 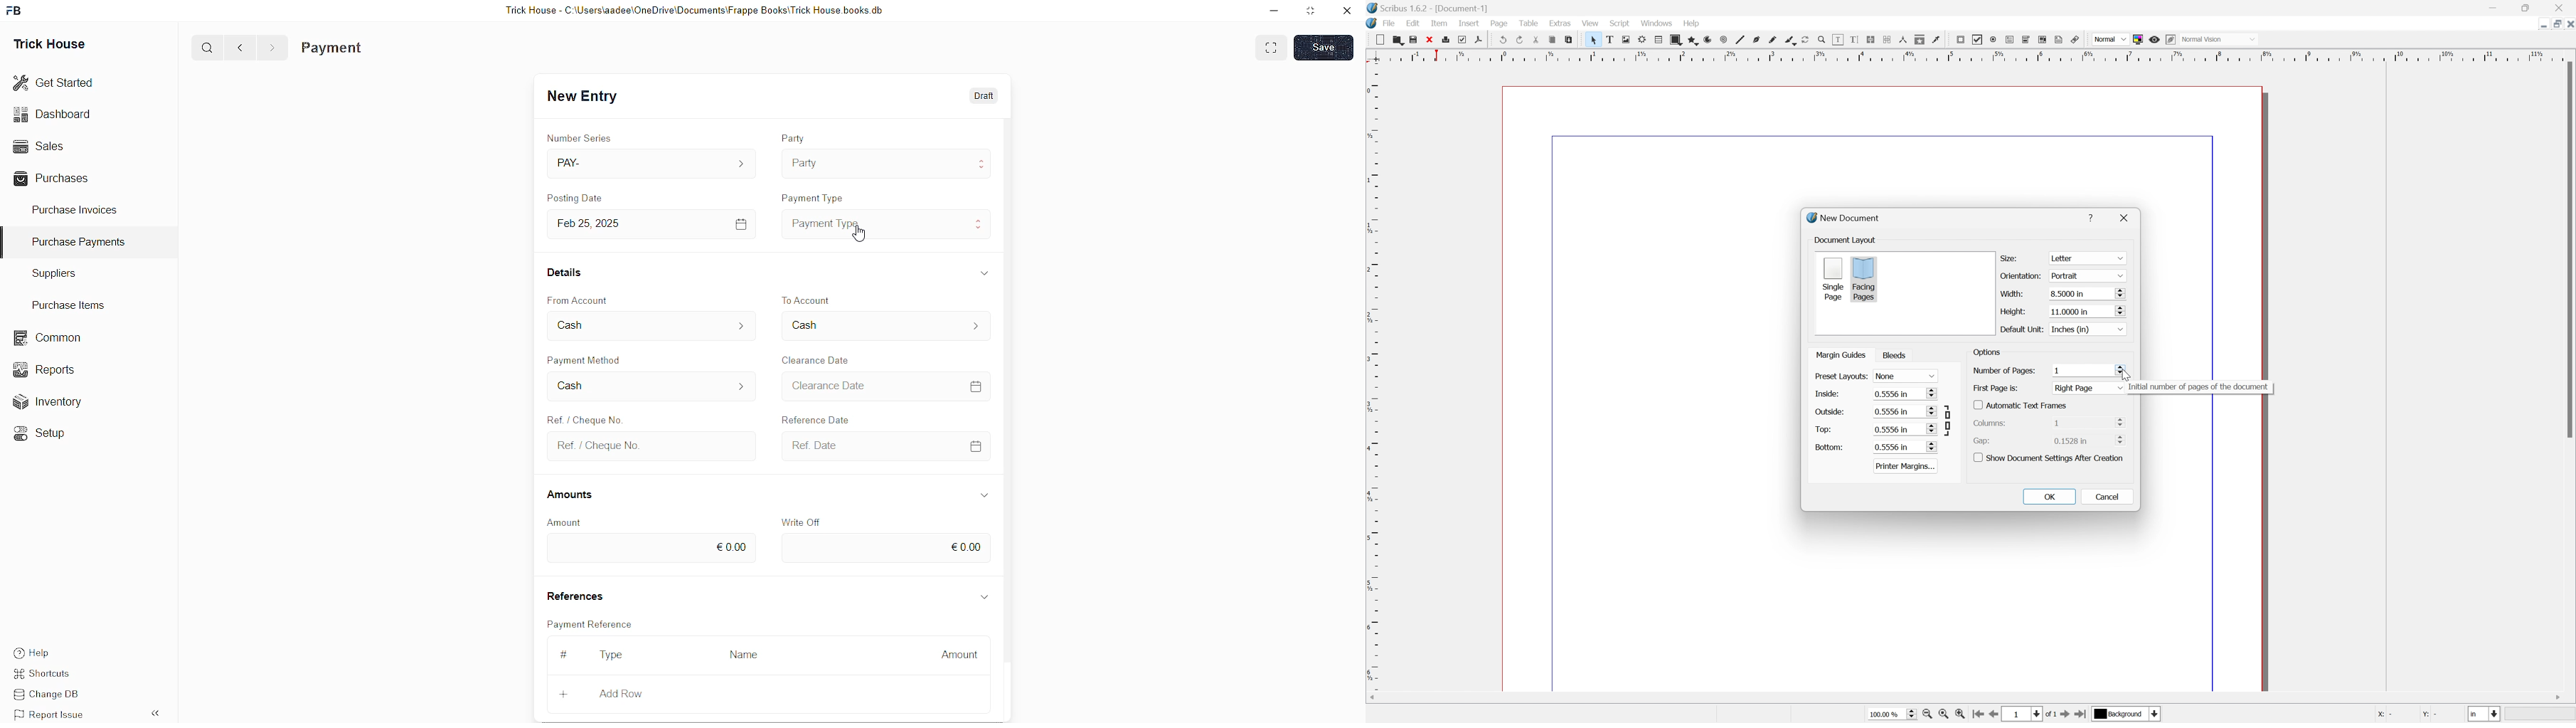 What do you see at coordinates (1959, 40) in the screenshot?
I see `PDF push button` at bounding box center [1959, 40].